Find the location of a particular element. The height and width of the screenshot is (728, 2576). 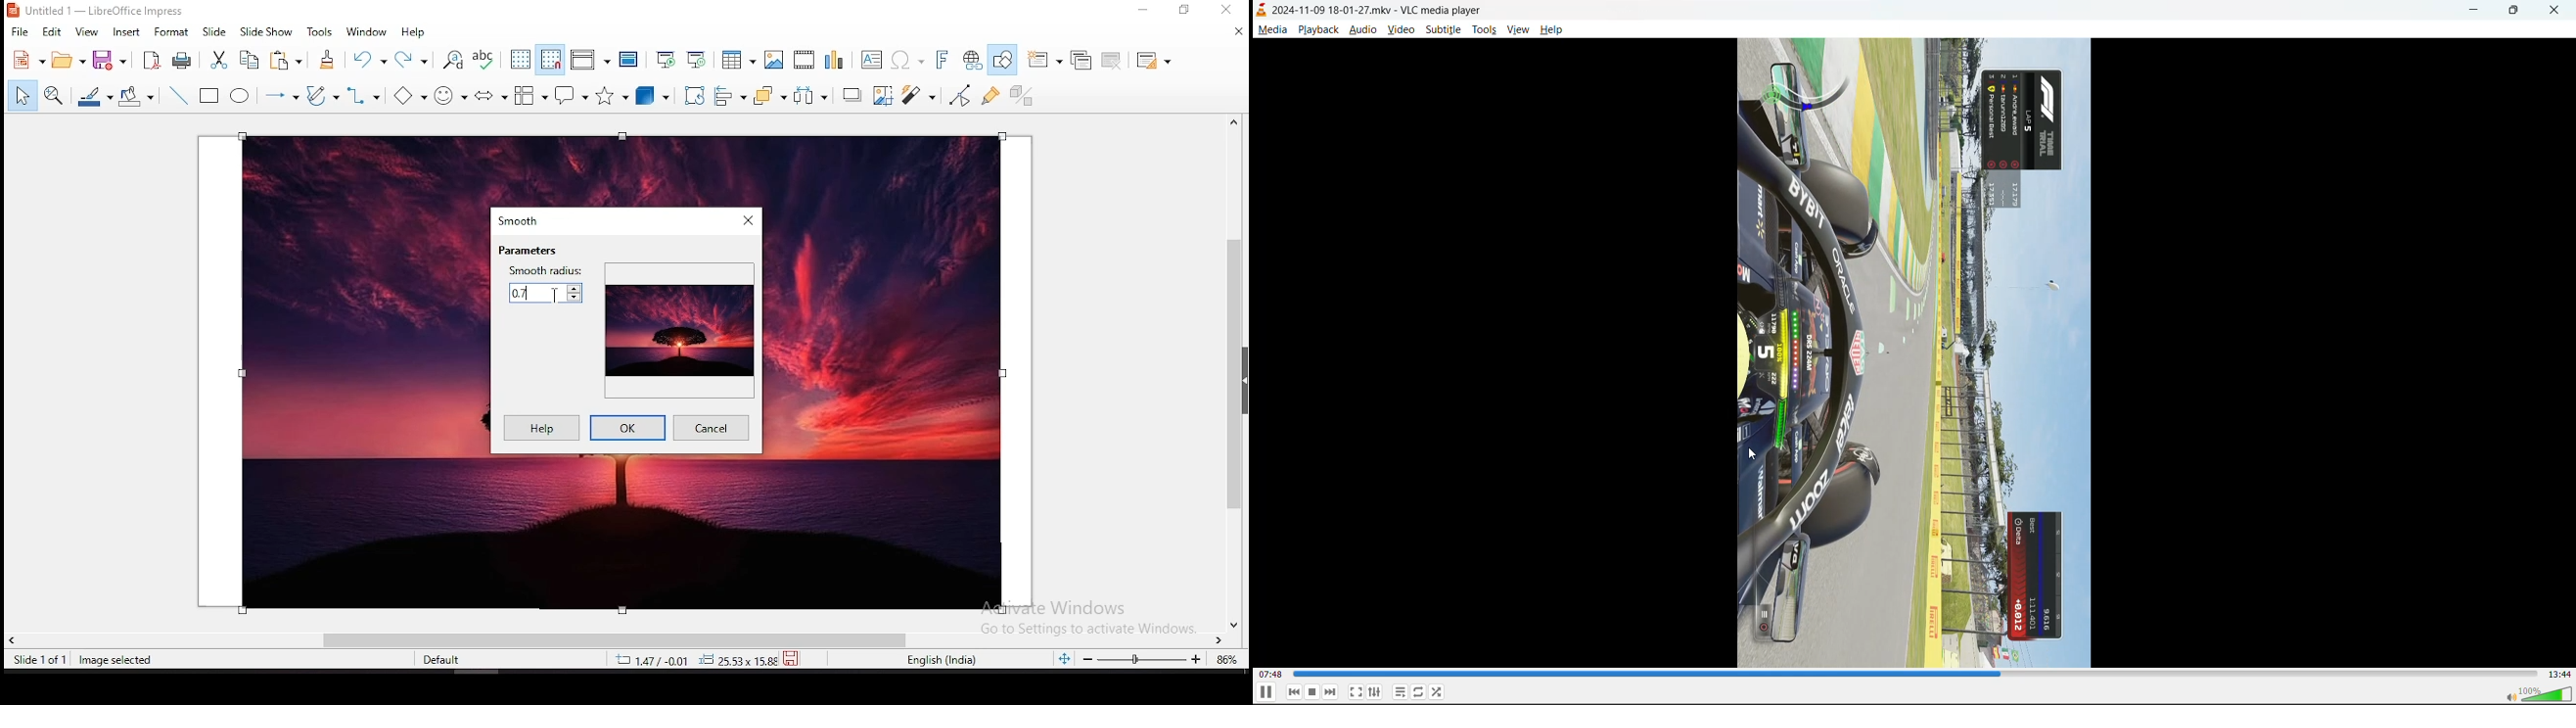

insert hyperlink is located at coordinates (975, 60).